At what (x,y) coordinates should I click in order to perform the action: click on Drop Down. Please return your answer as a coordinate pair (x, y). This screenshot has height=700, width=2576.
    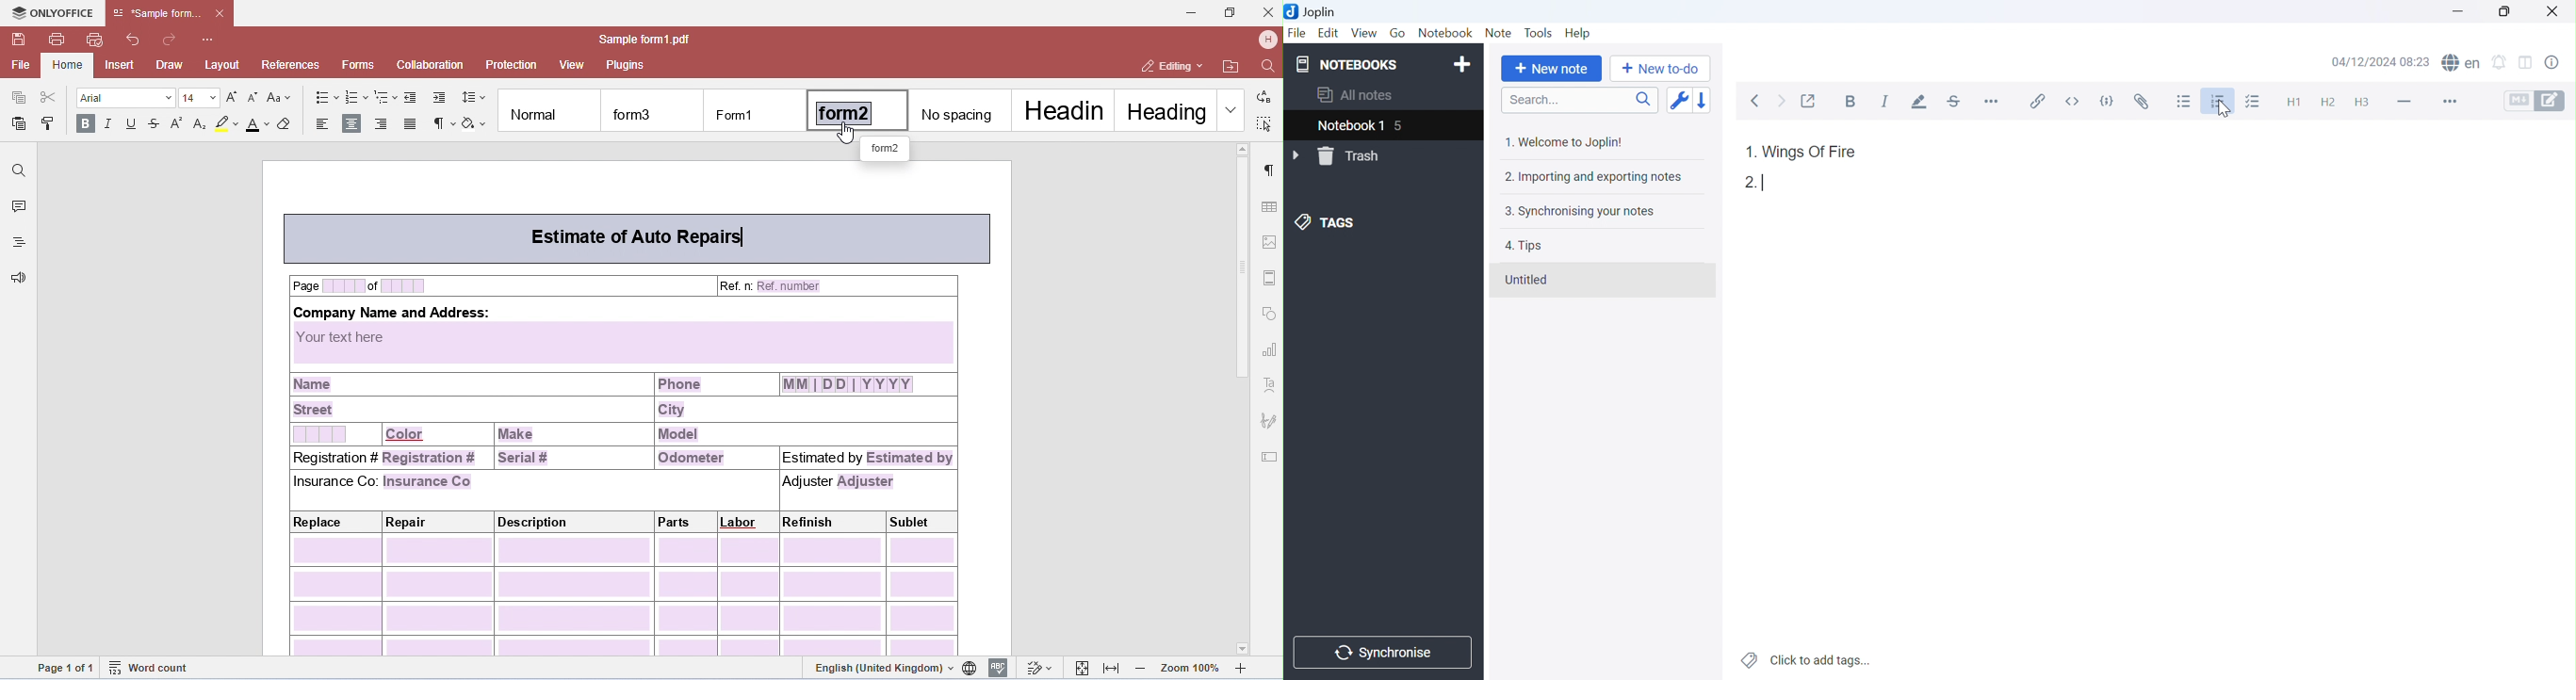
    Looking at the image, I should click on (1297, 156).